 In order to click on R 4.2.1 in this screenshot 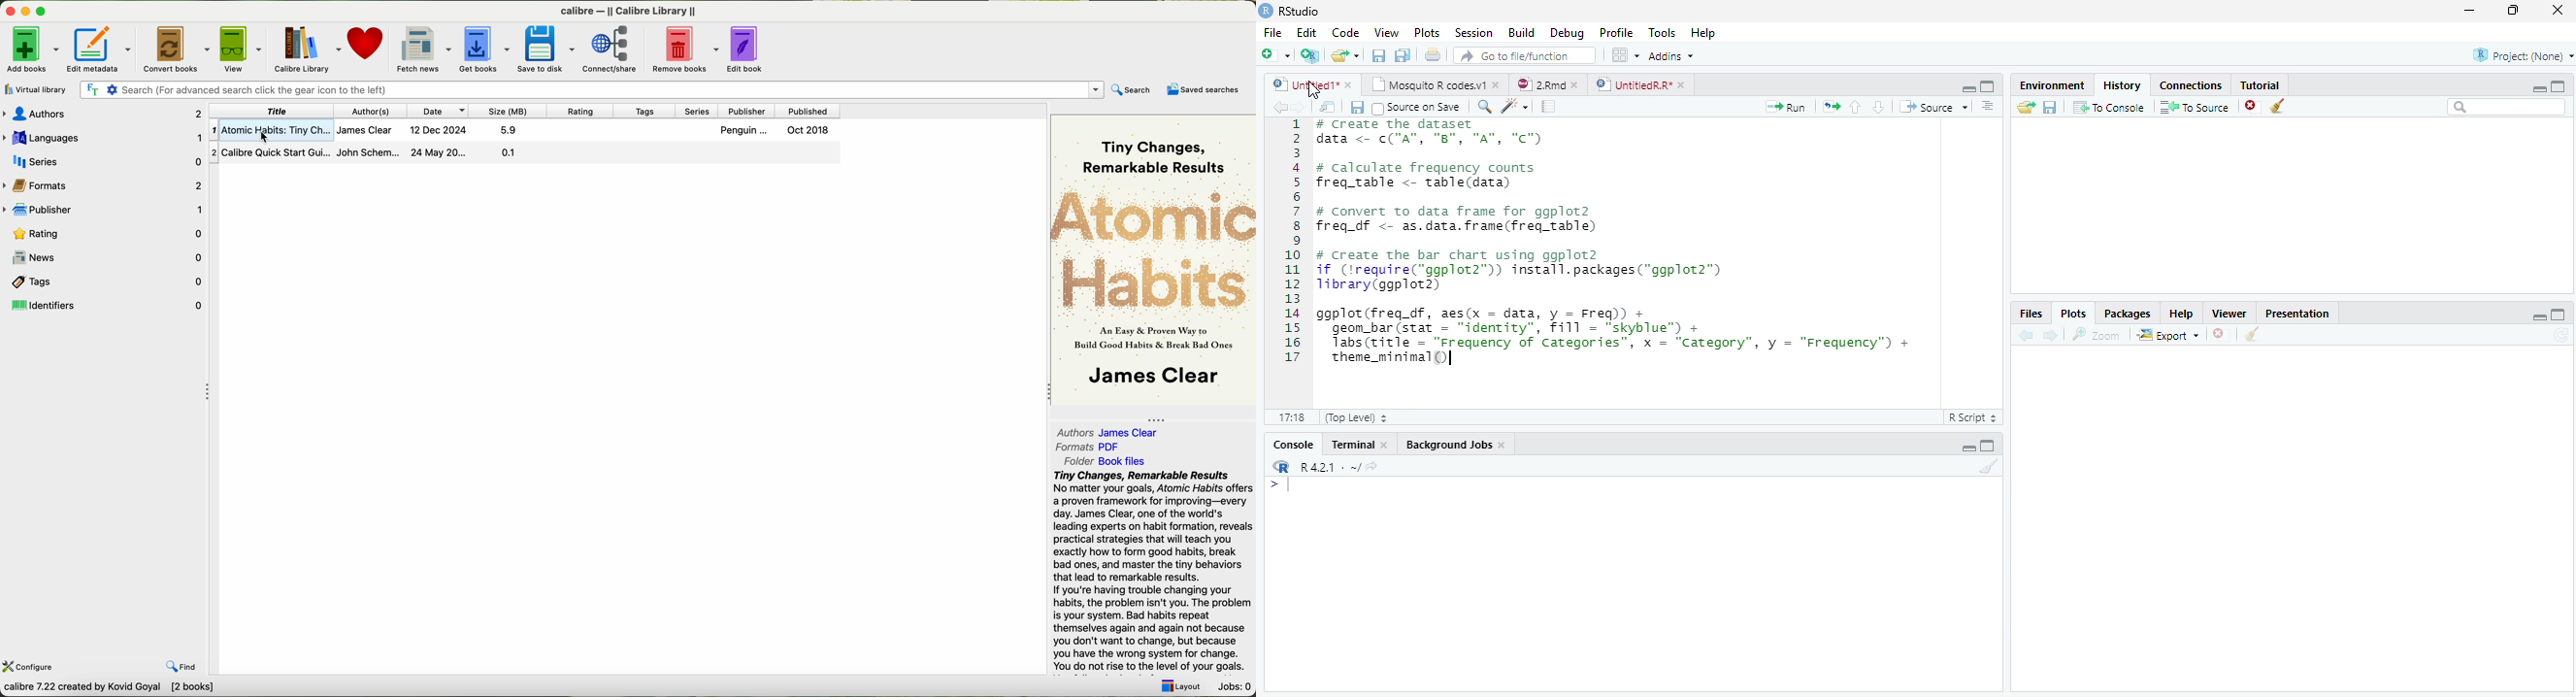, I will do `click(1324, 468)`.